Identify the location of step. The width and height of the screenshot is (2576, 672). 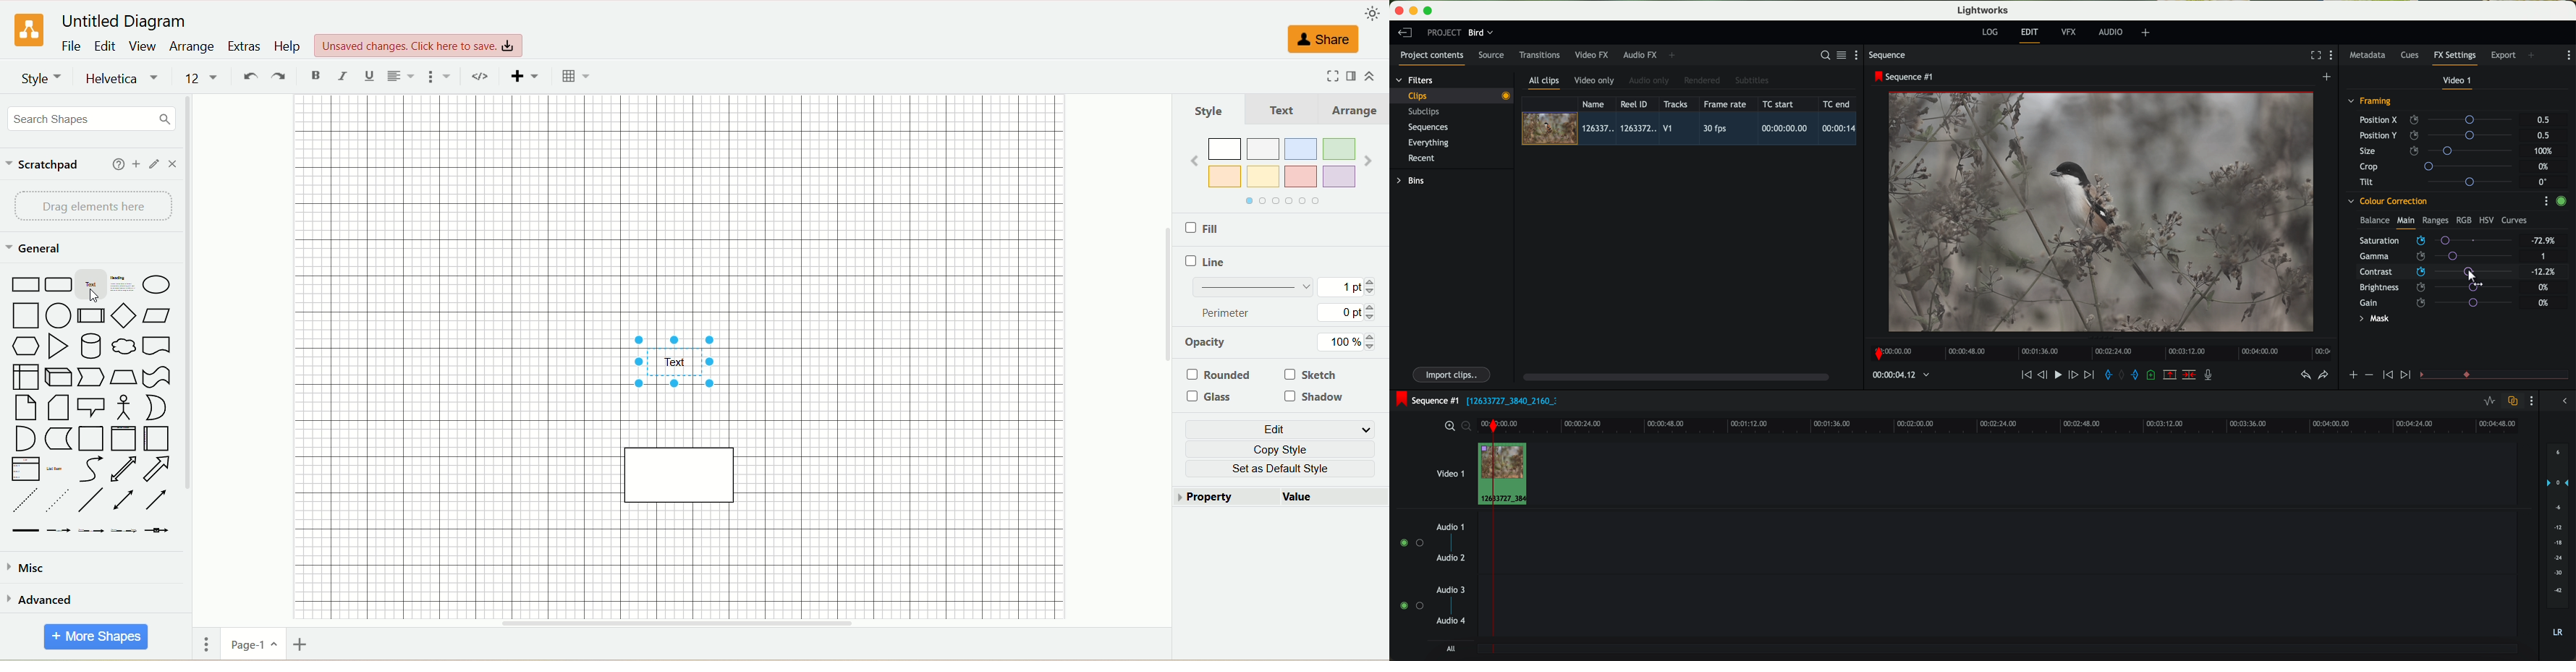
(93, 377).